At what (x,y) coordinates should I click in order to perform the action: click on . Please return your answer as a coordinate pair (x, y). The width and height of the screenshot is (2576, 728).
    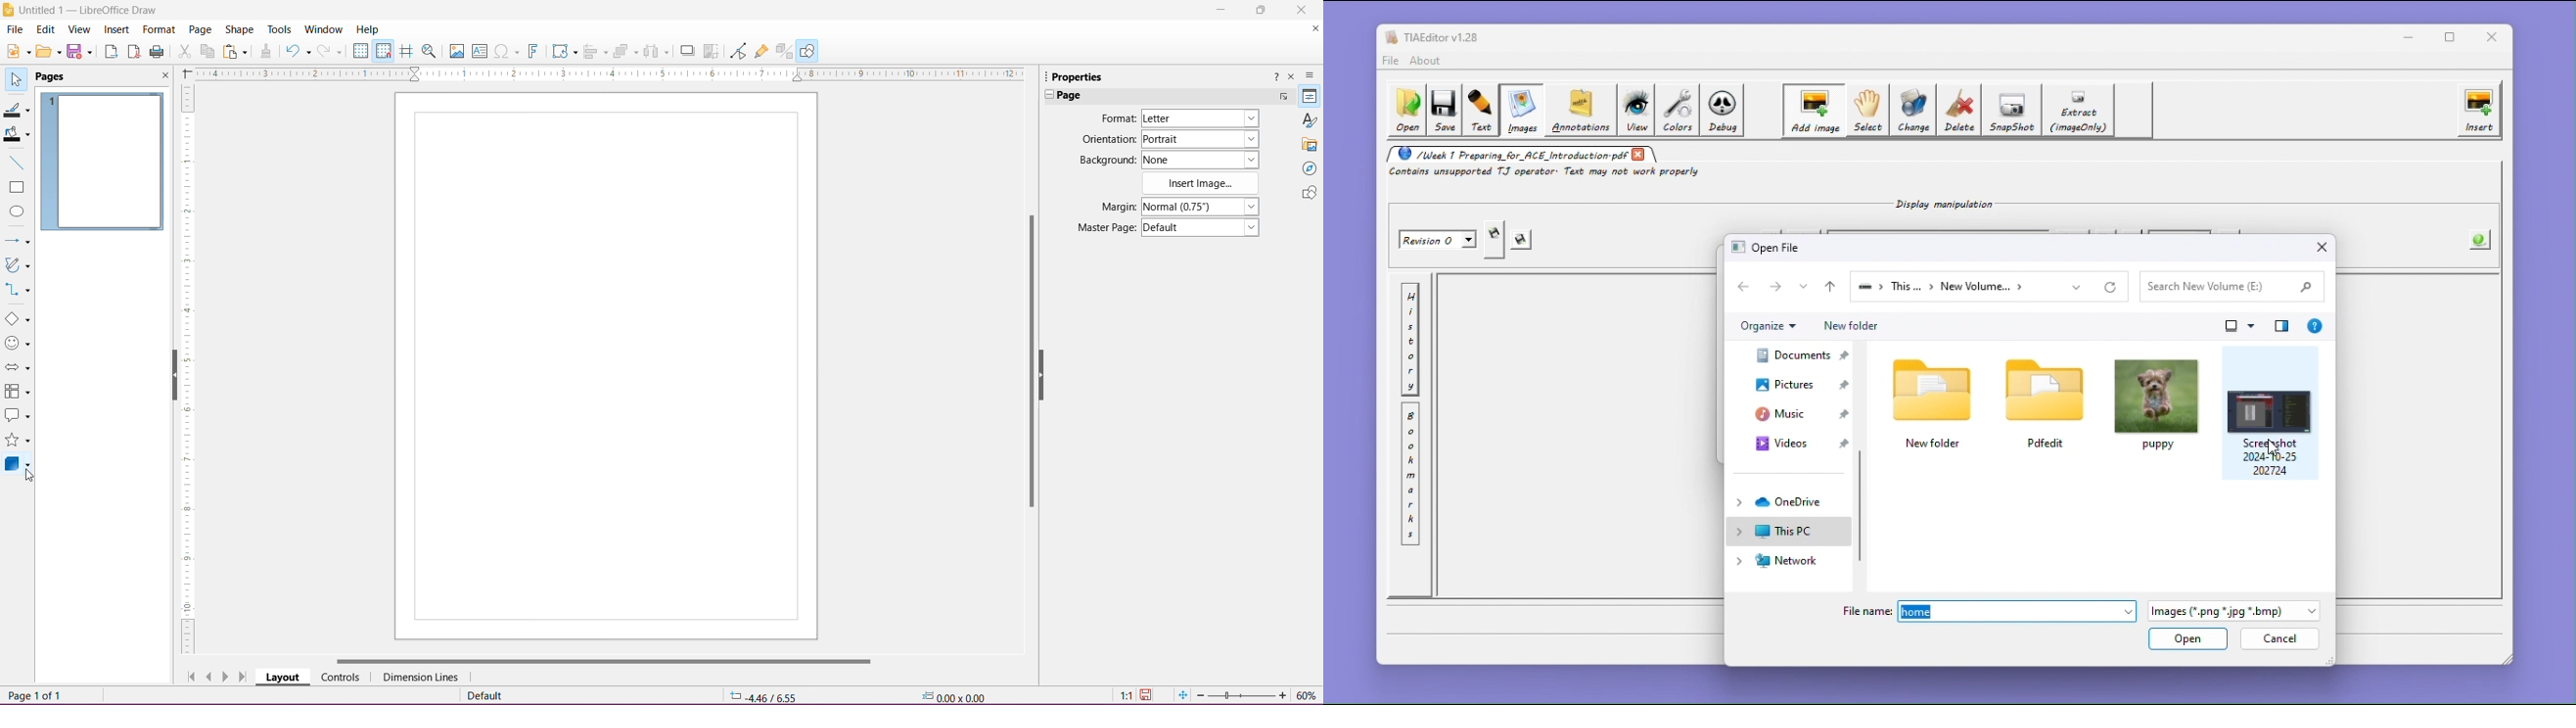
    Looking at the image, I should click on (332, 51).